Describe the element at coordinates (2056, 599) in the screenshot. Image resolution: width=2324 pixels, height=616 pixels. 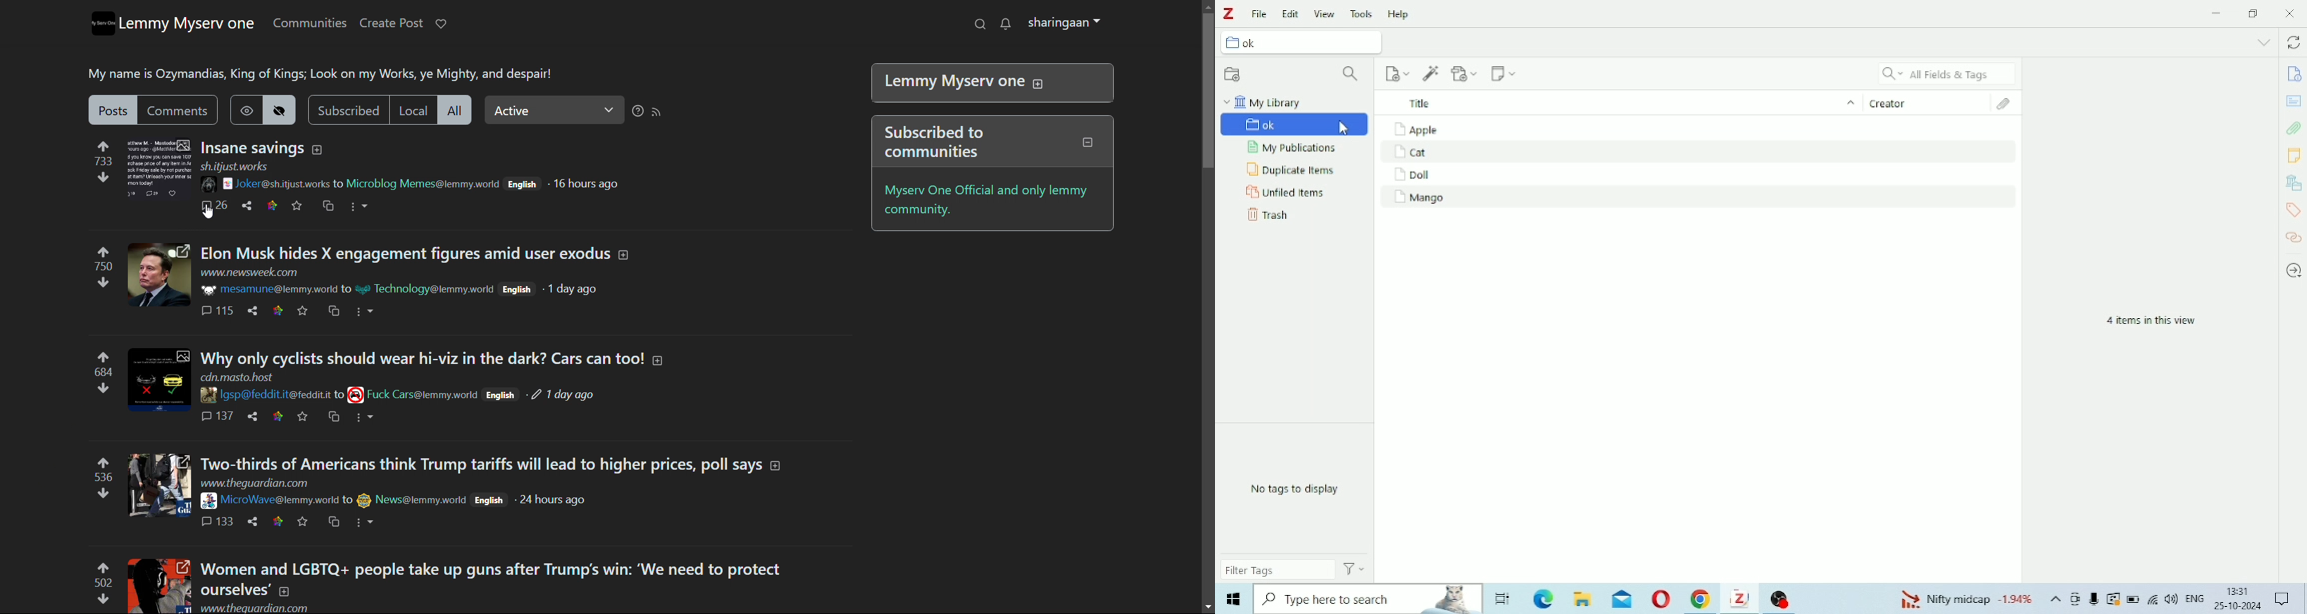
I see `Show hidden icons` at that location.